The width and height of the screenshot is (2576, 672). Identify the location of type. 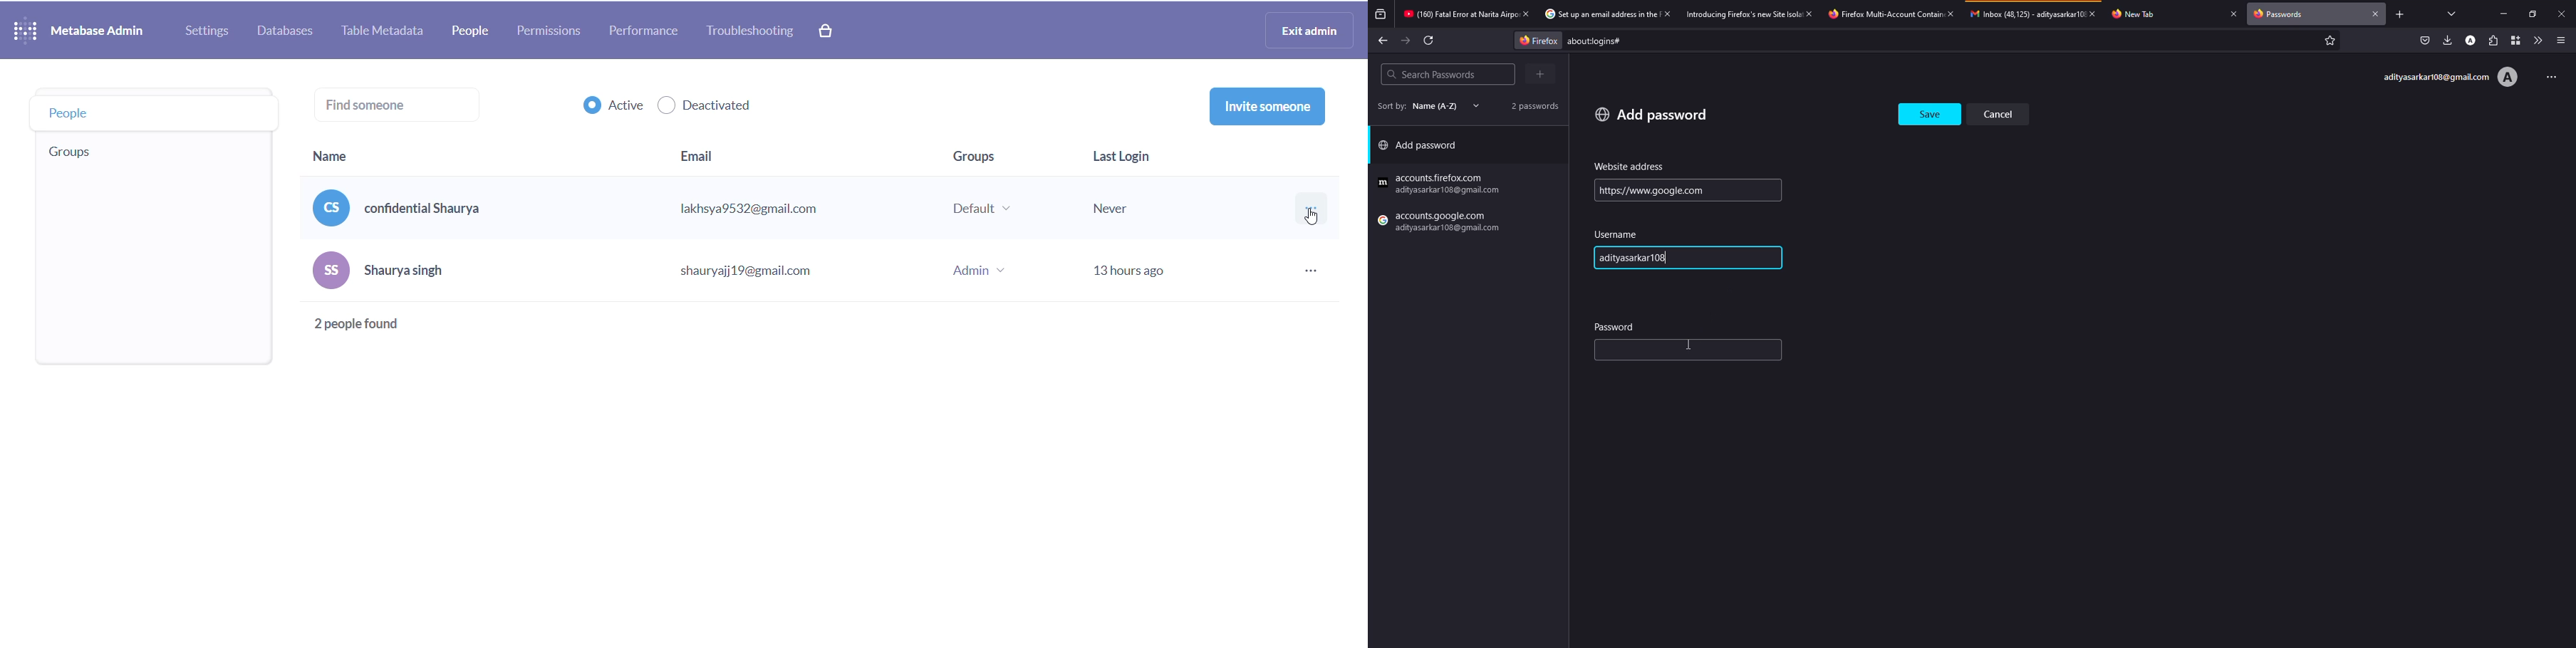
(1659, 350).